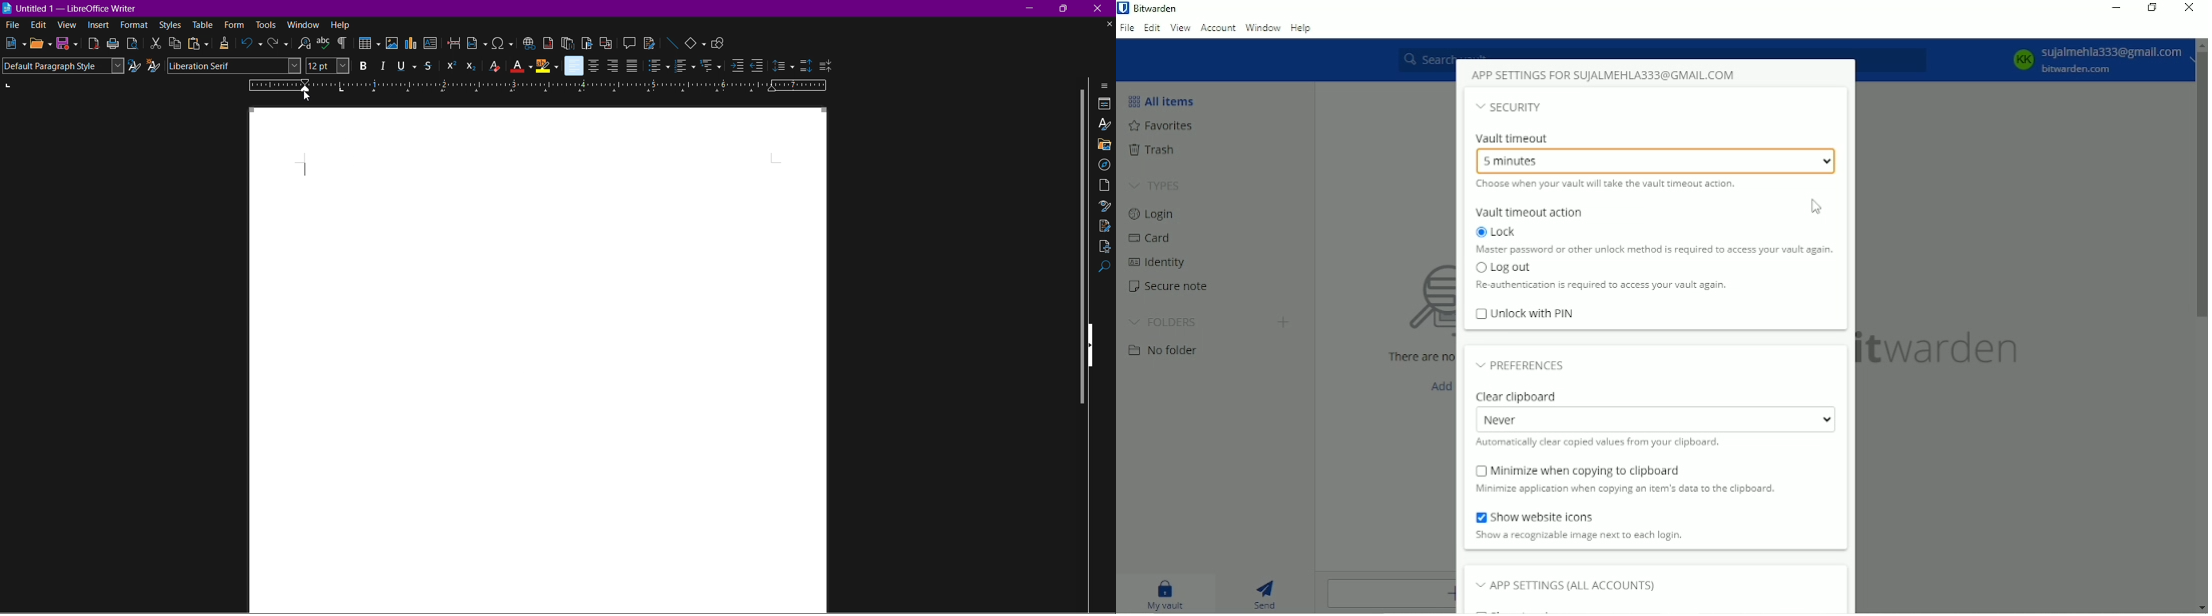  I want to click on Styles, so click(1105, 126).